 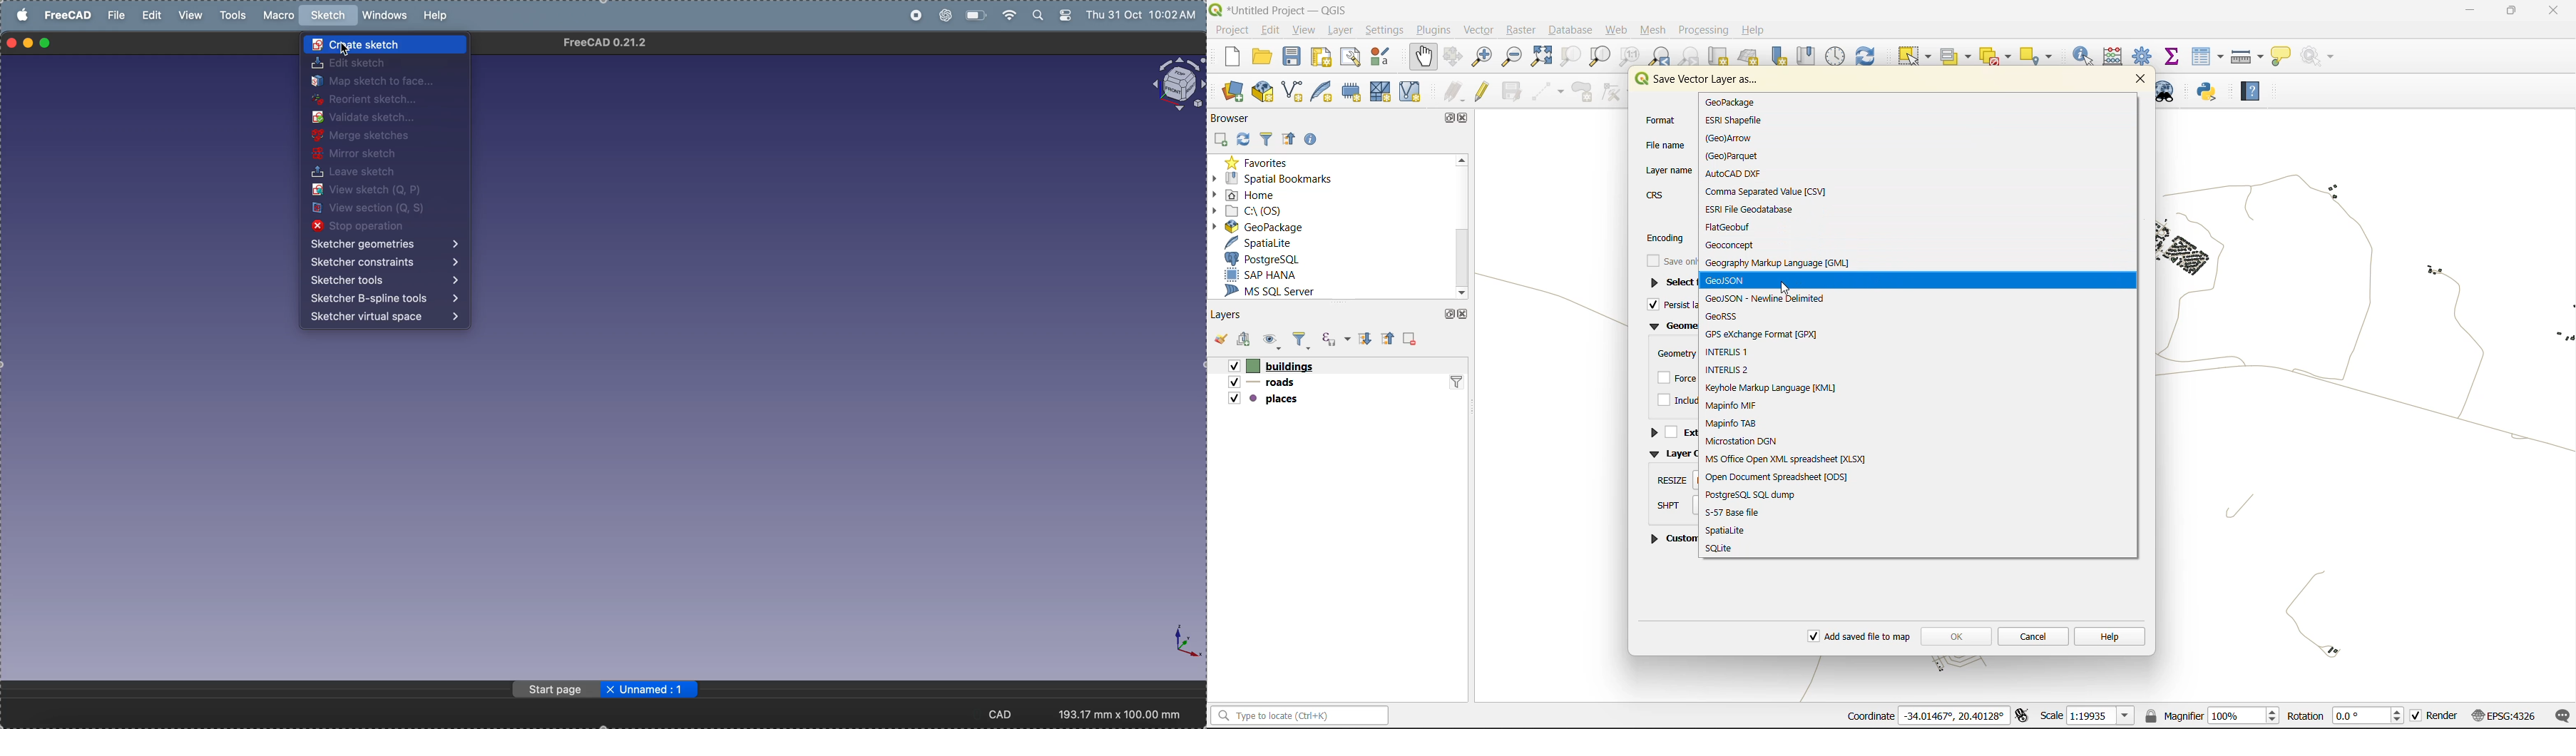 What do you see at coordinates (2560, 715) in the screenshot?
I see `log messages` at bounding box center [2560, 715].